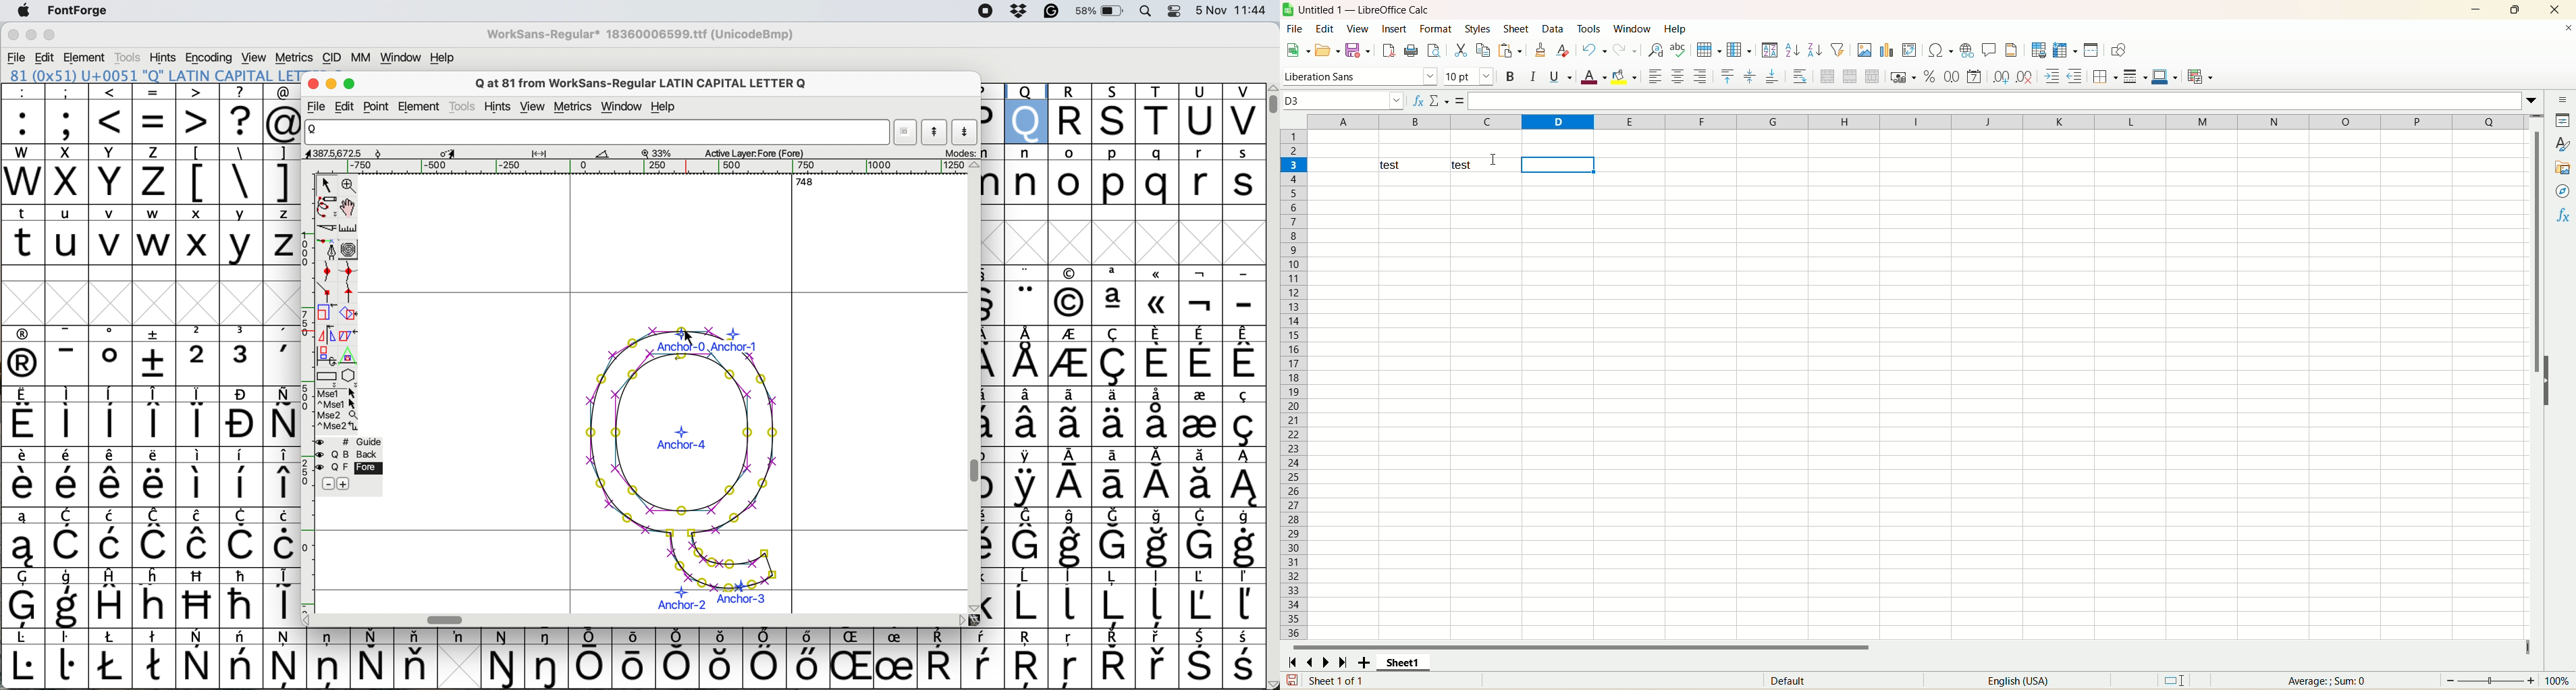  Describe the element at coordinates (147, 247) in the screenshot. I see `uppercase letters` at that location.